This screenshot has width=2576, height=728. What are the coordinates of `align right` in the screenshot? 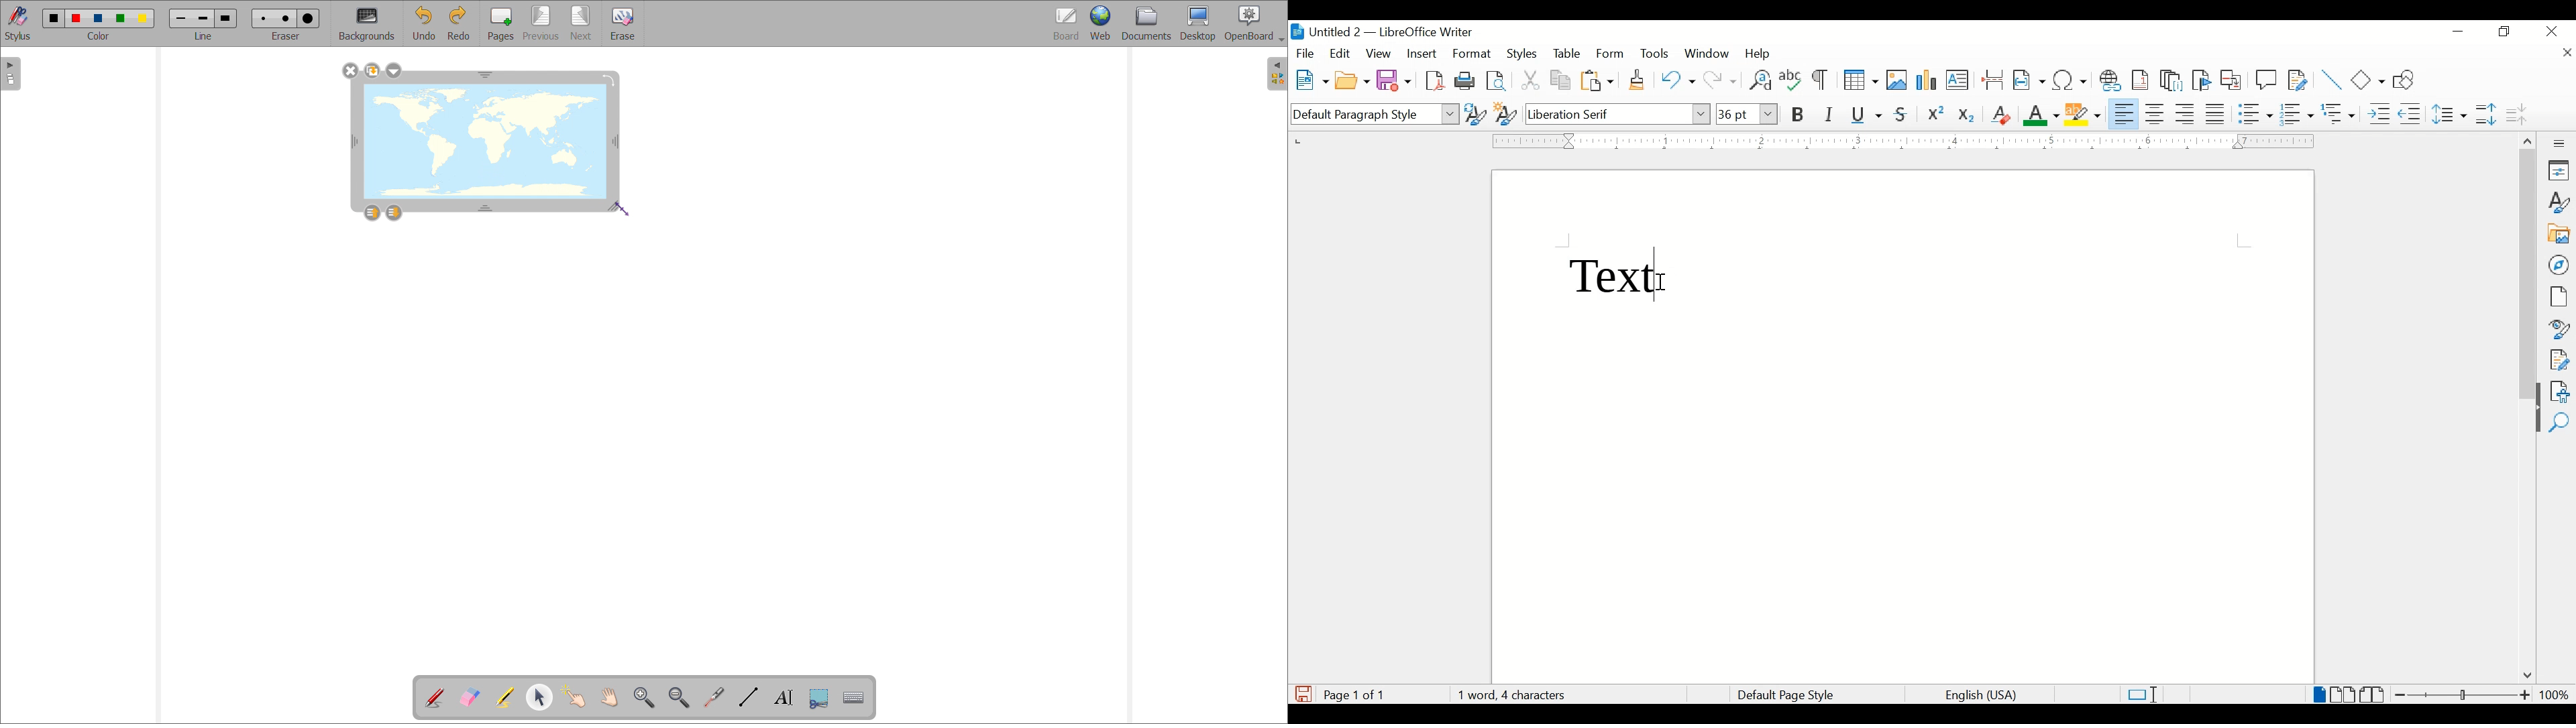 It's located at (2186, 114).